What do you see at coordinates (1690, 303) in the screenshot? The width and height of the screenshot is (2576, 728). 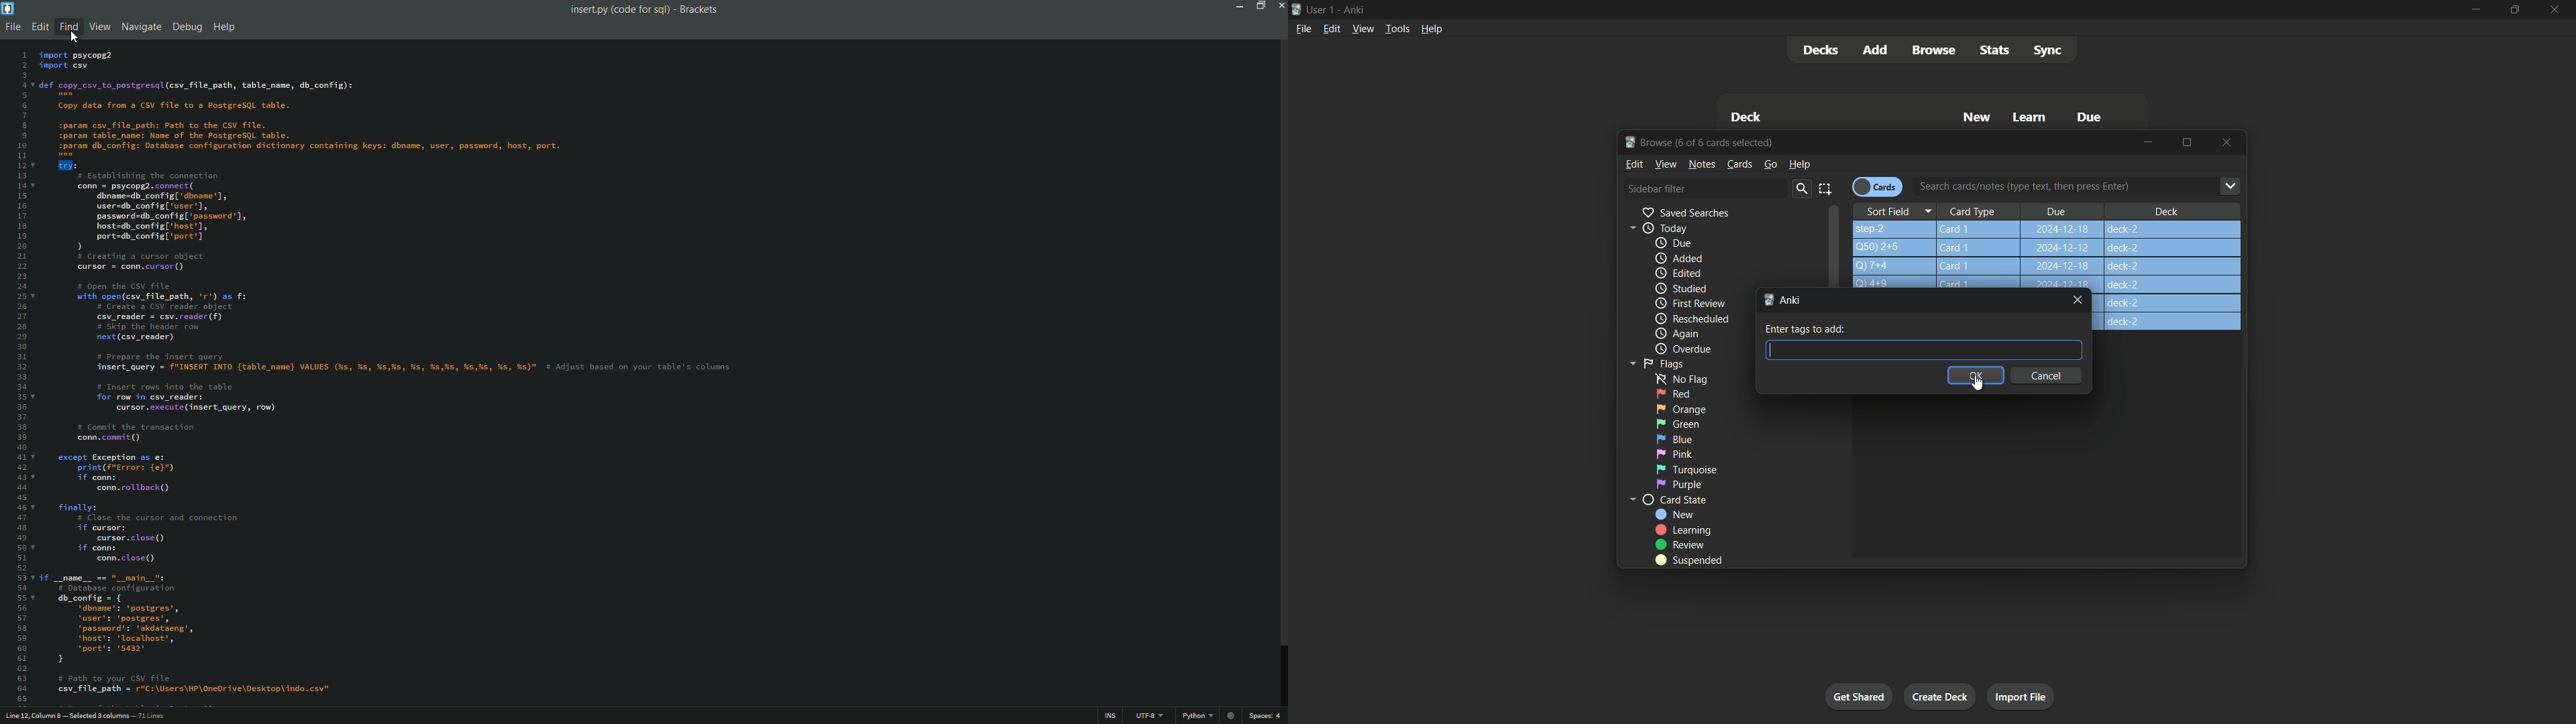 I see `First review` at bounding box center [1690, 303].